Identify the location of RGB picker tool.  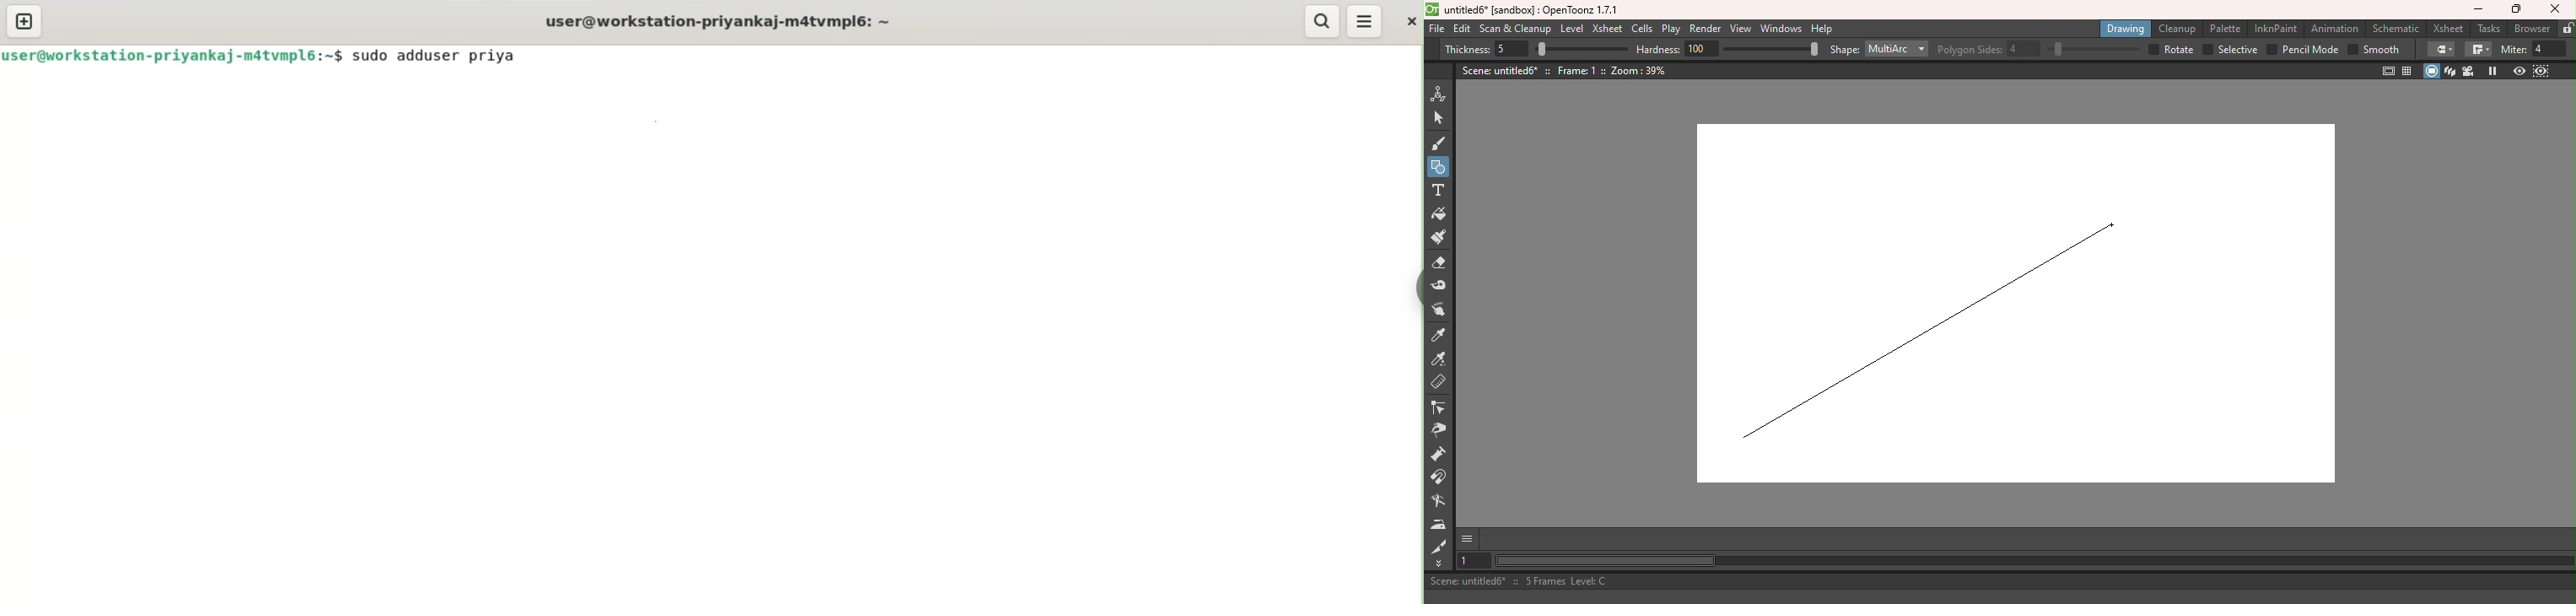
(1440, 359).